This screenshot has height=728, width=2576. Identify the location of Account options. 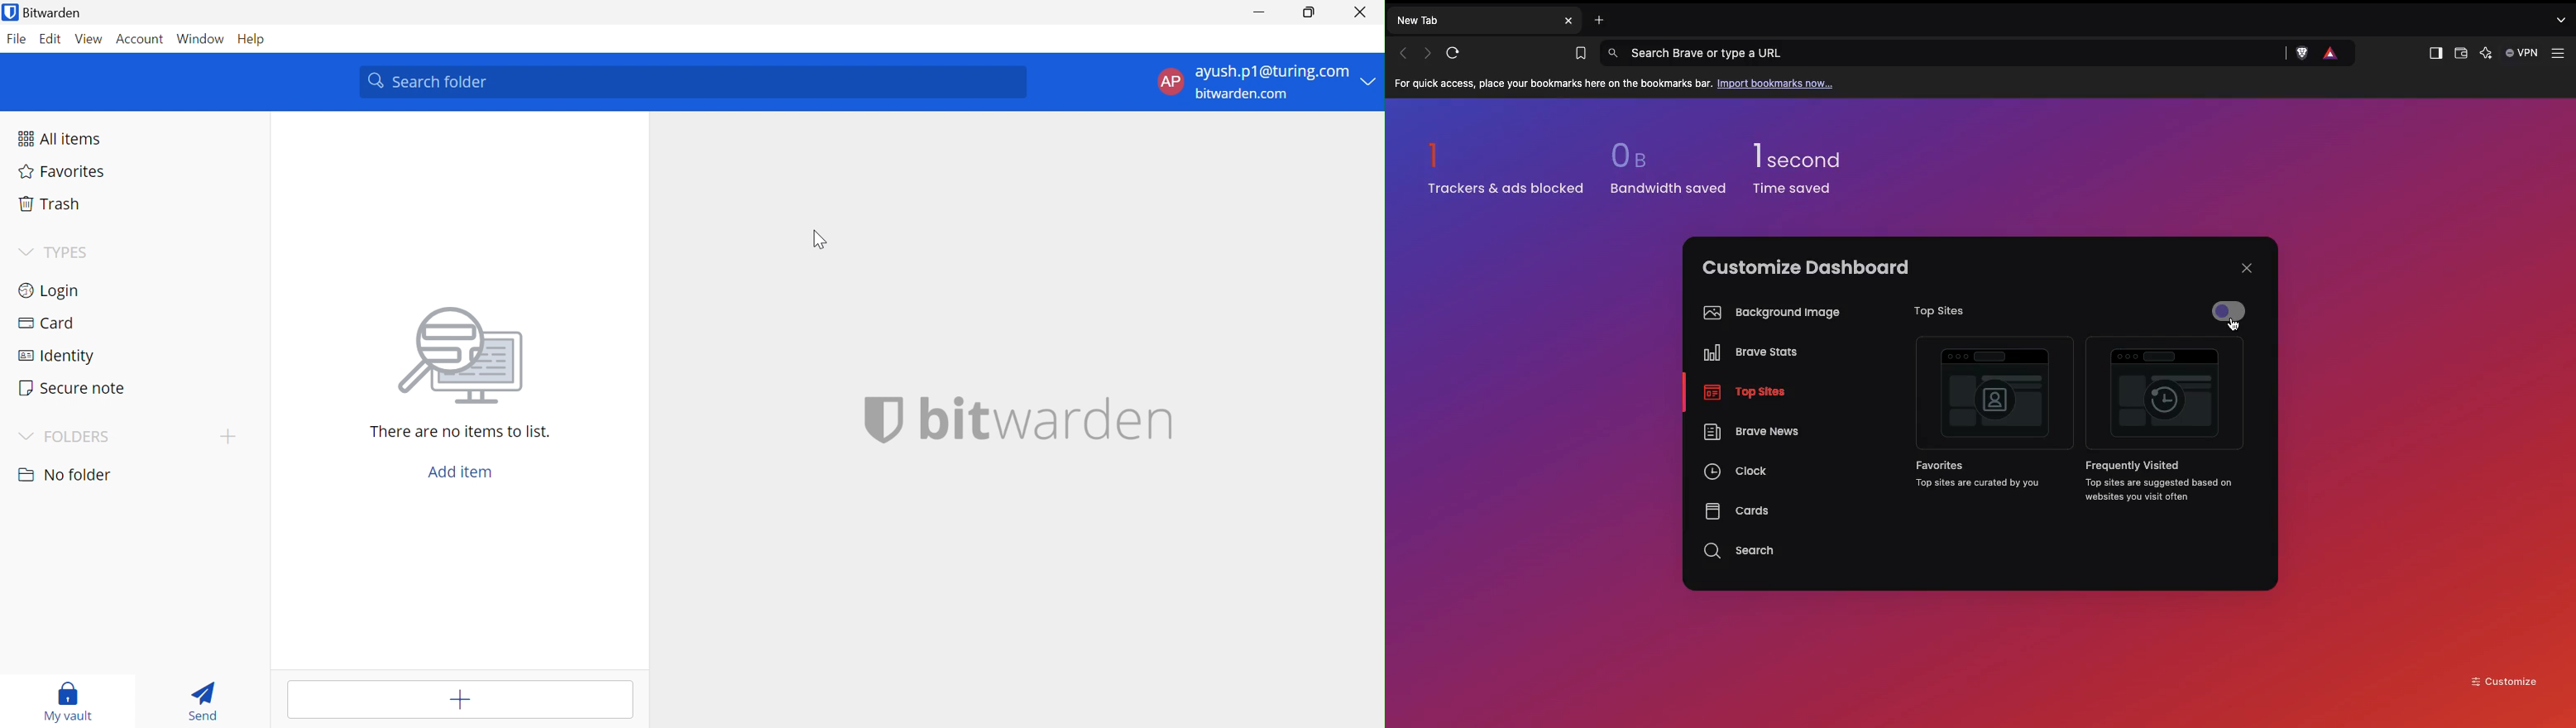
(1267, 81).